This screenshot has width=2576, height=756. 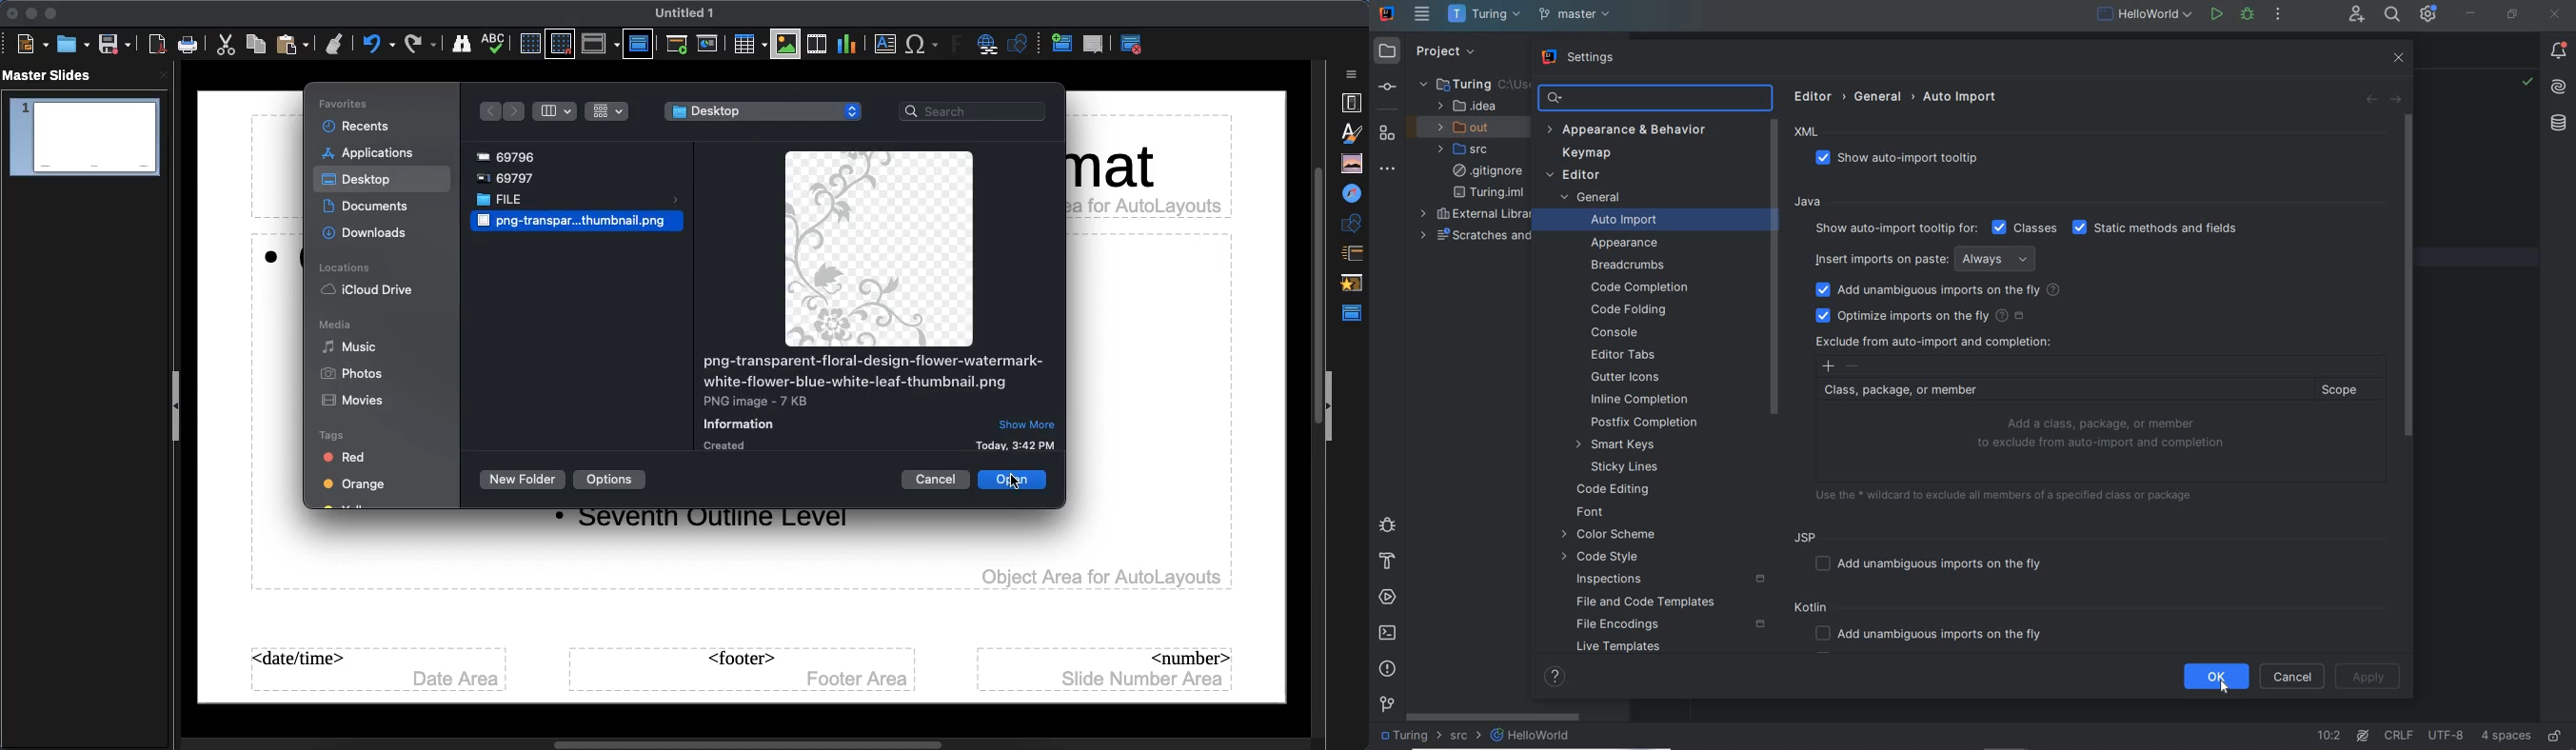 What do you see at coordinates (514, 177) in the screenshot?
I see `69797` at bounding box center [514, 177].